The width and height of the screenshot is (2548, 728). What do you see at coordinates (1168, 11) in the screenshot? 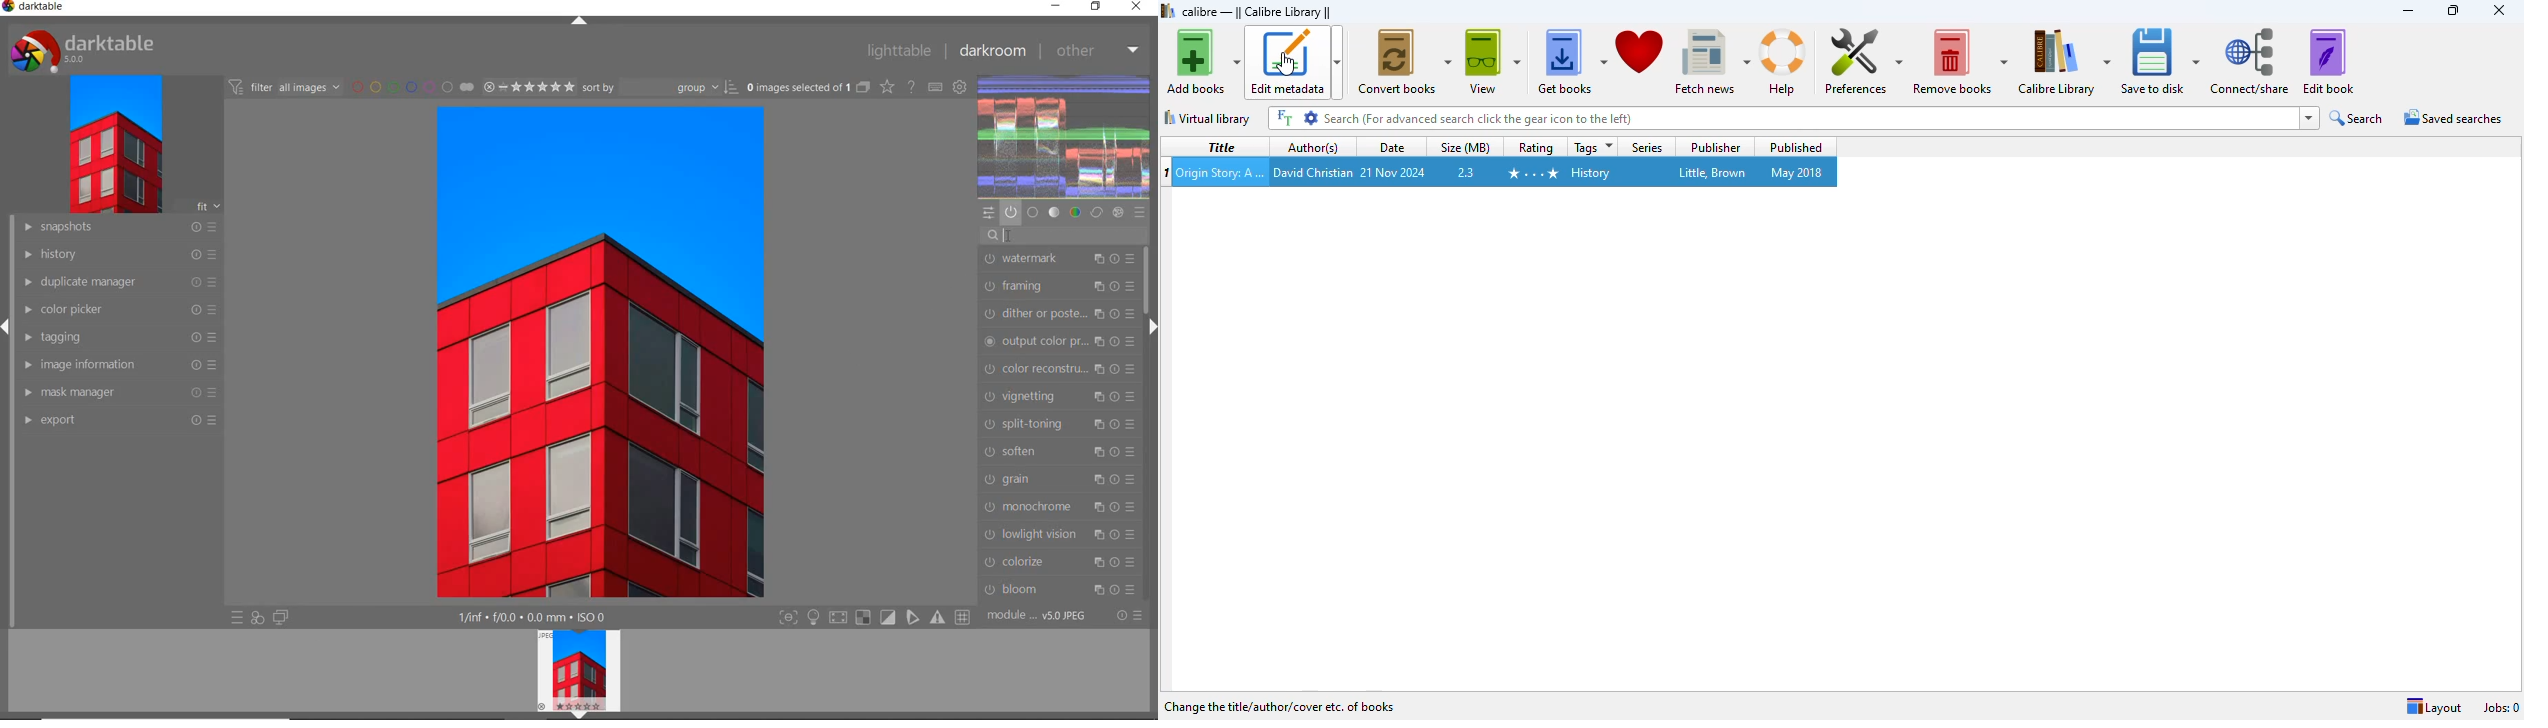
I see `logo` at bounding box center [1168, 11].